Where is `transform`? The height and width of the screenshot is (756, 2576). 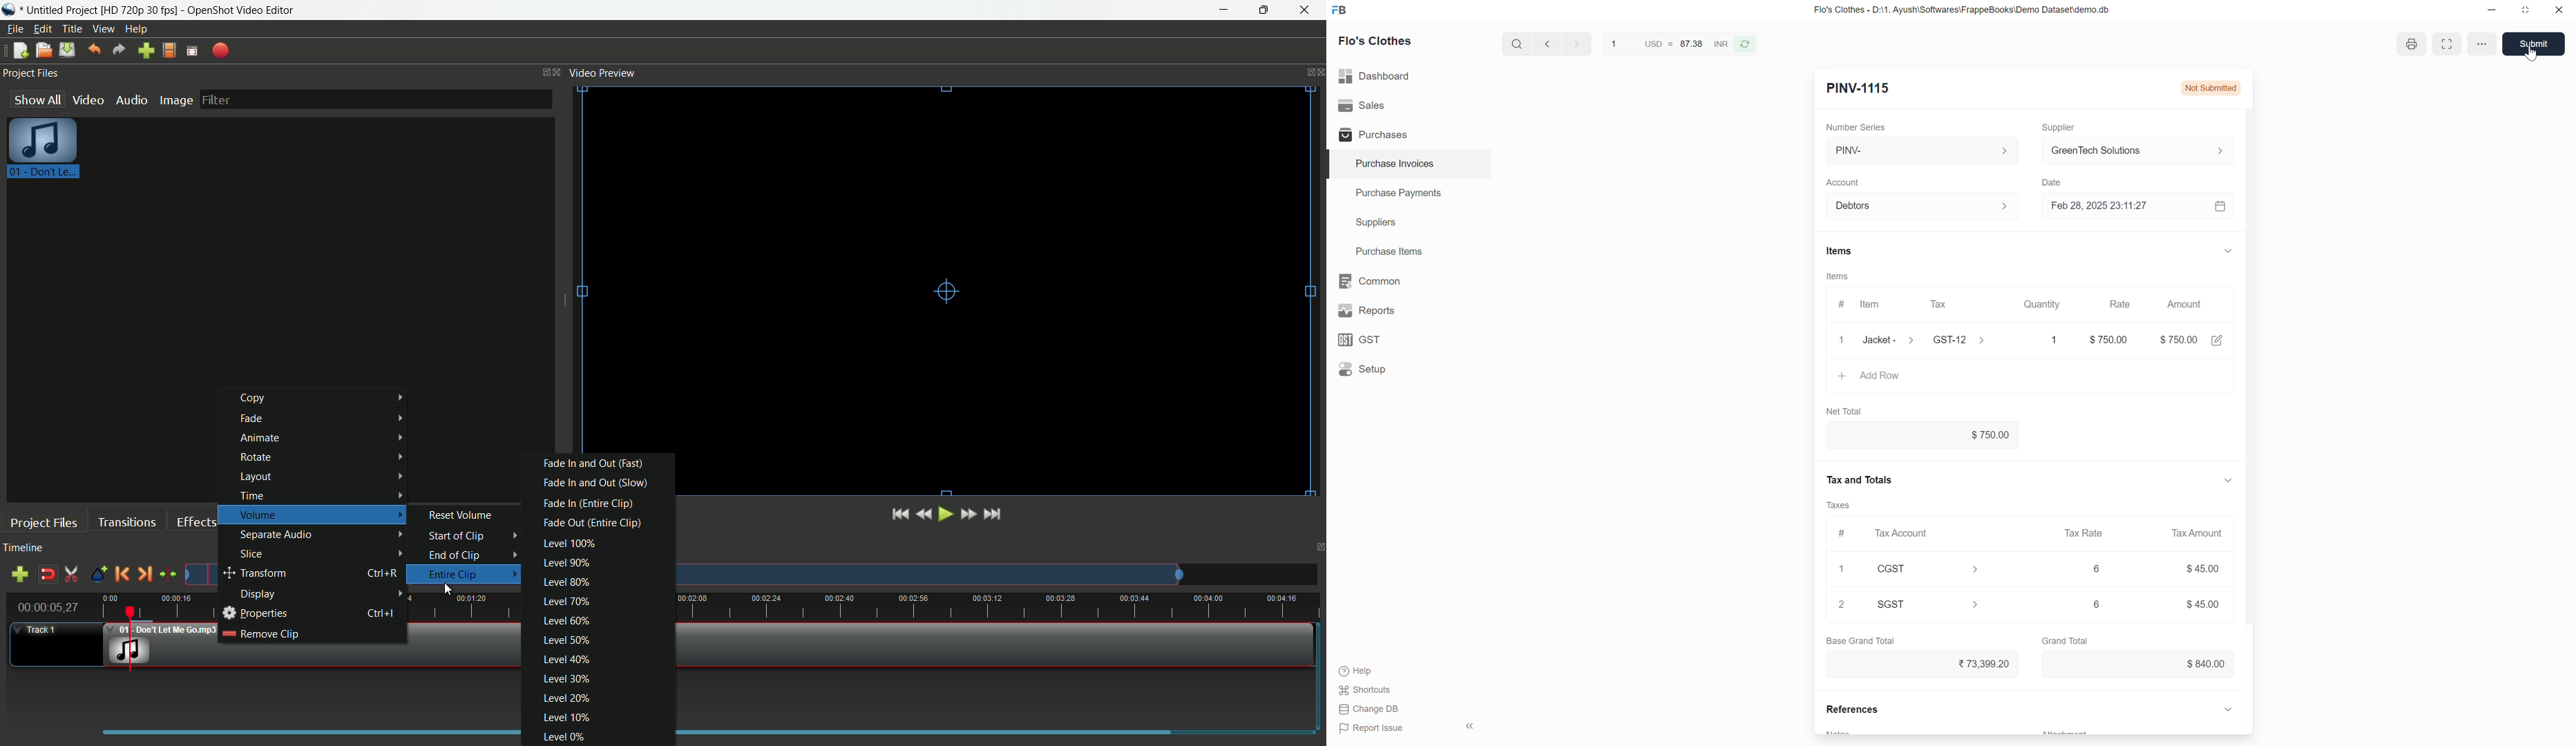
transform is located at coordinates (289, 574).